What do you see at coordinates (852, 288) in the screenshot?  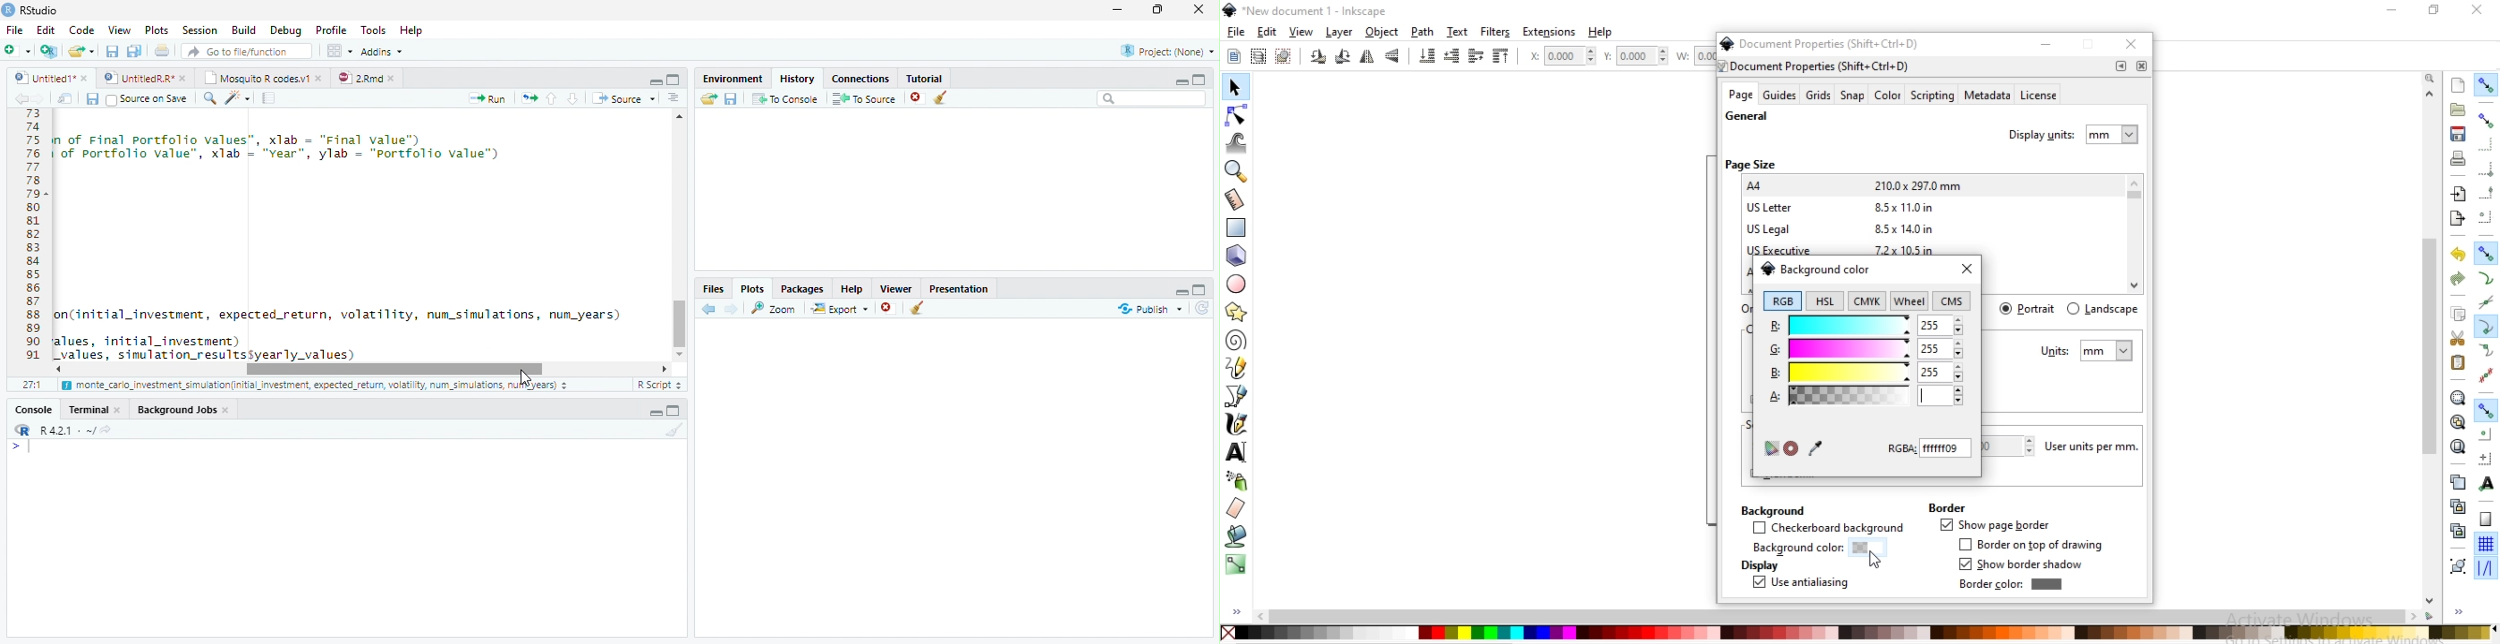 I see `Help` at bounding box center [852, 288].